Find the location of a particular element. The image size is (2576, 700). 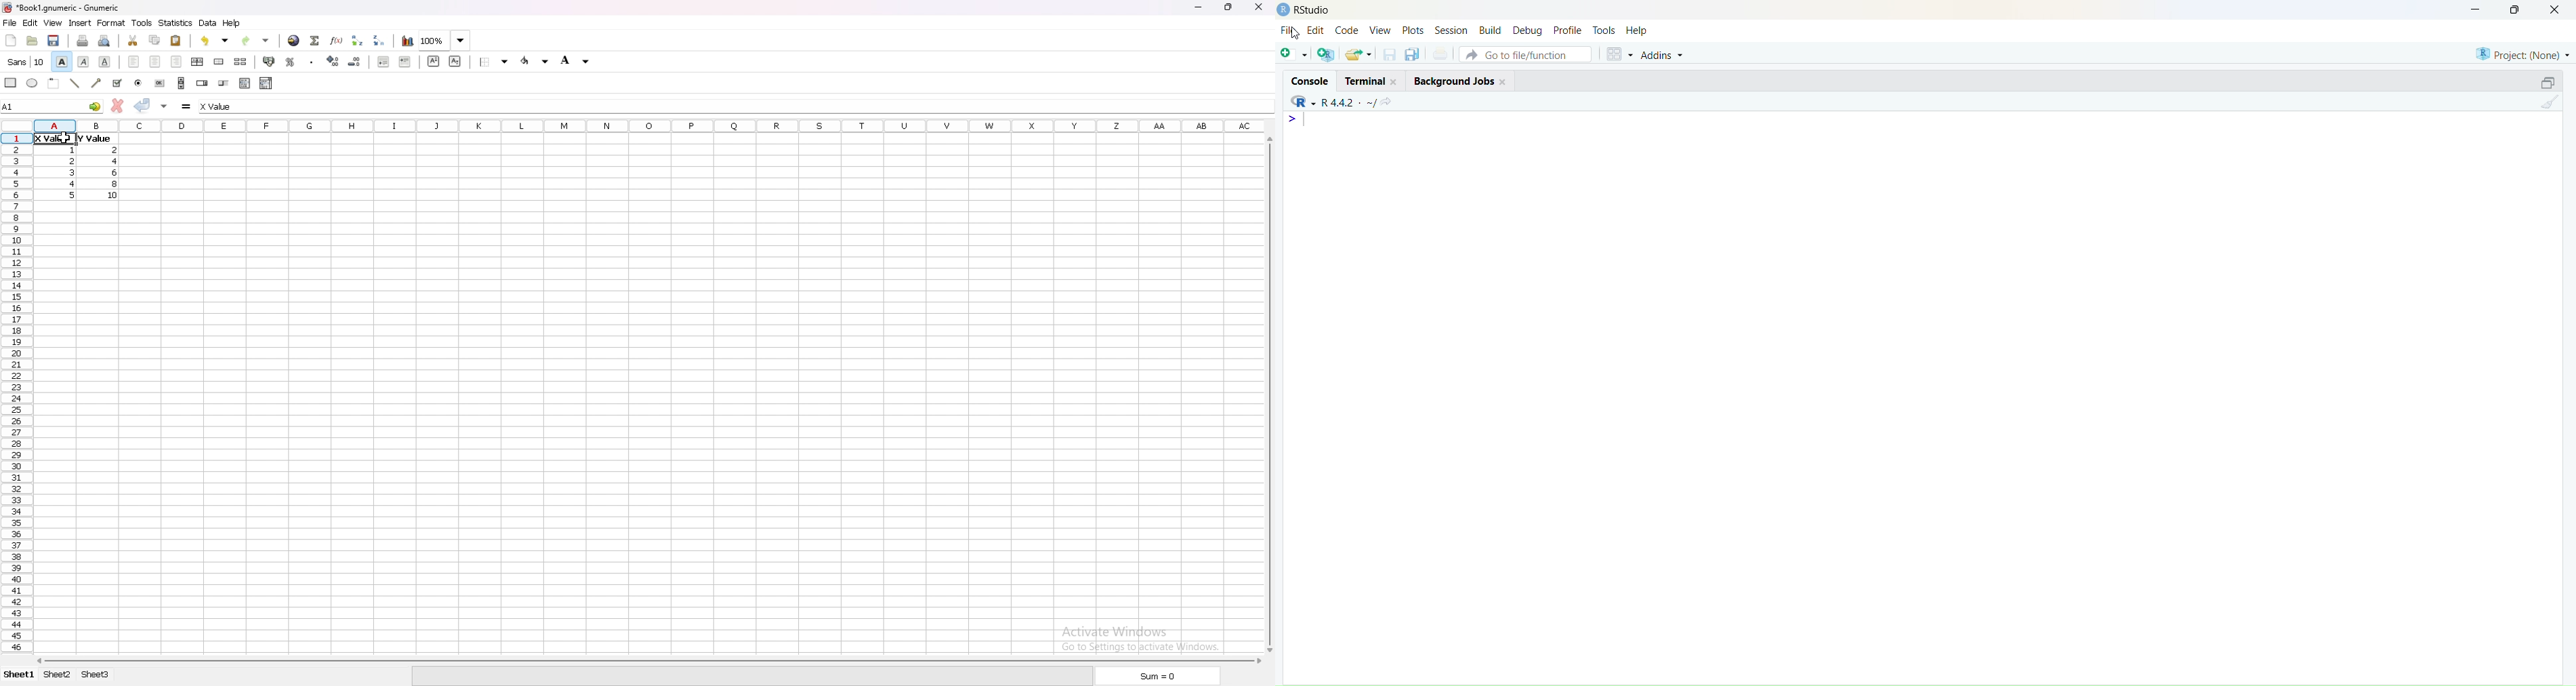

sort ascending is located at coordinates (357, 40).